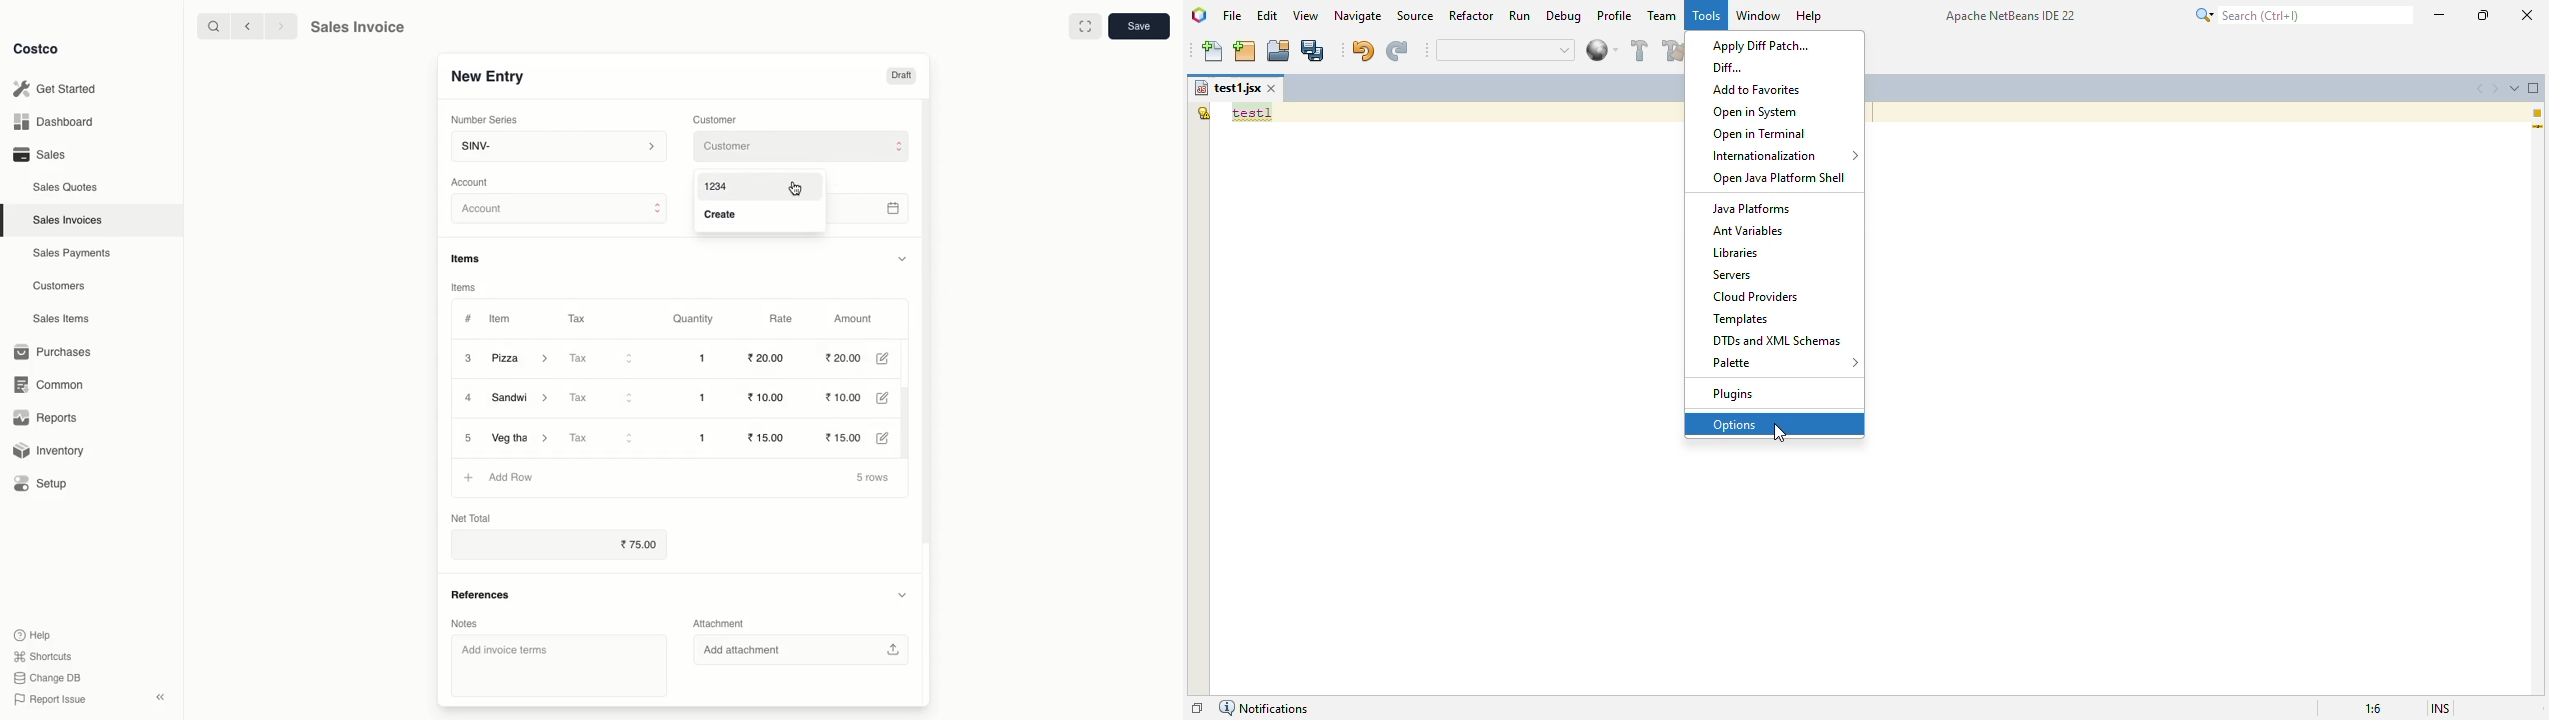  I want to click on Sales, so click(39, 155).